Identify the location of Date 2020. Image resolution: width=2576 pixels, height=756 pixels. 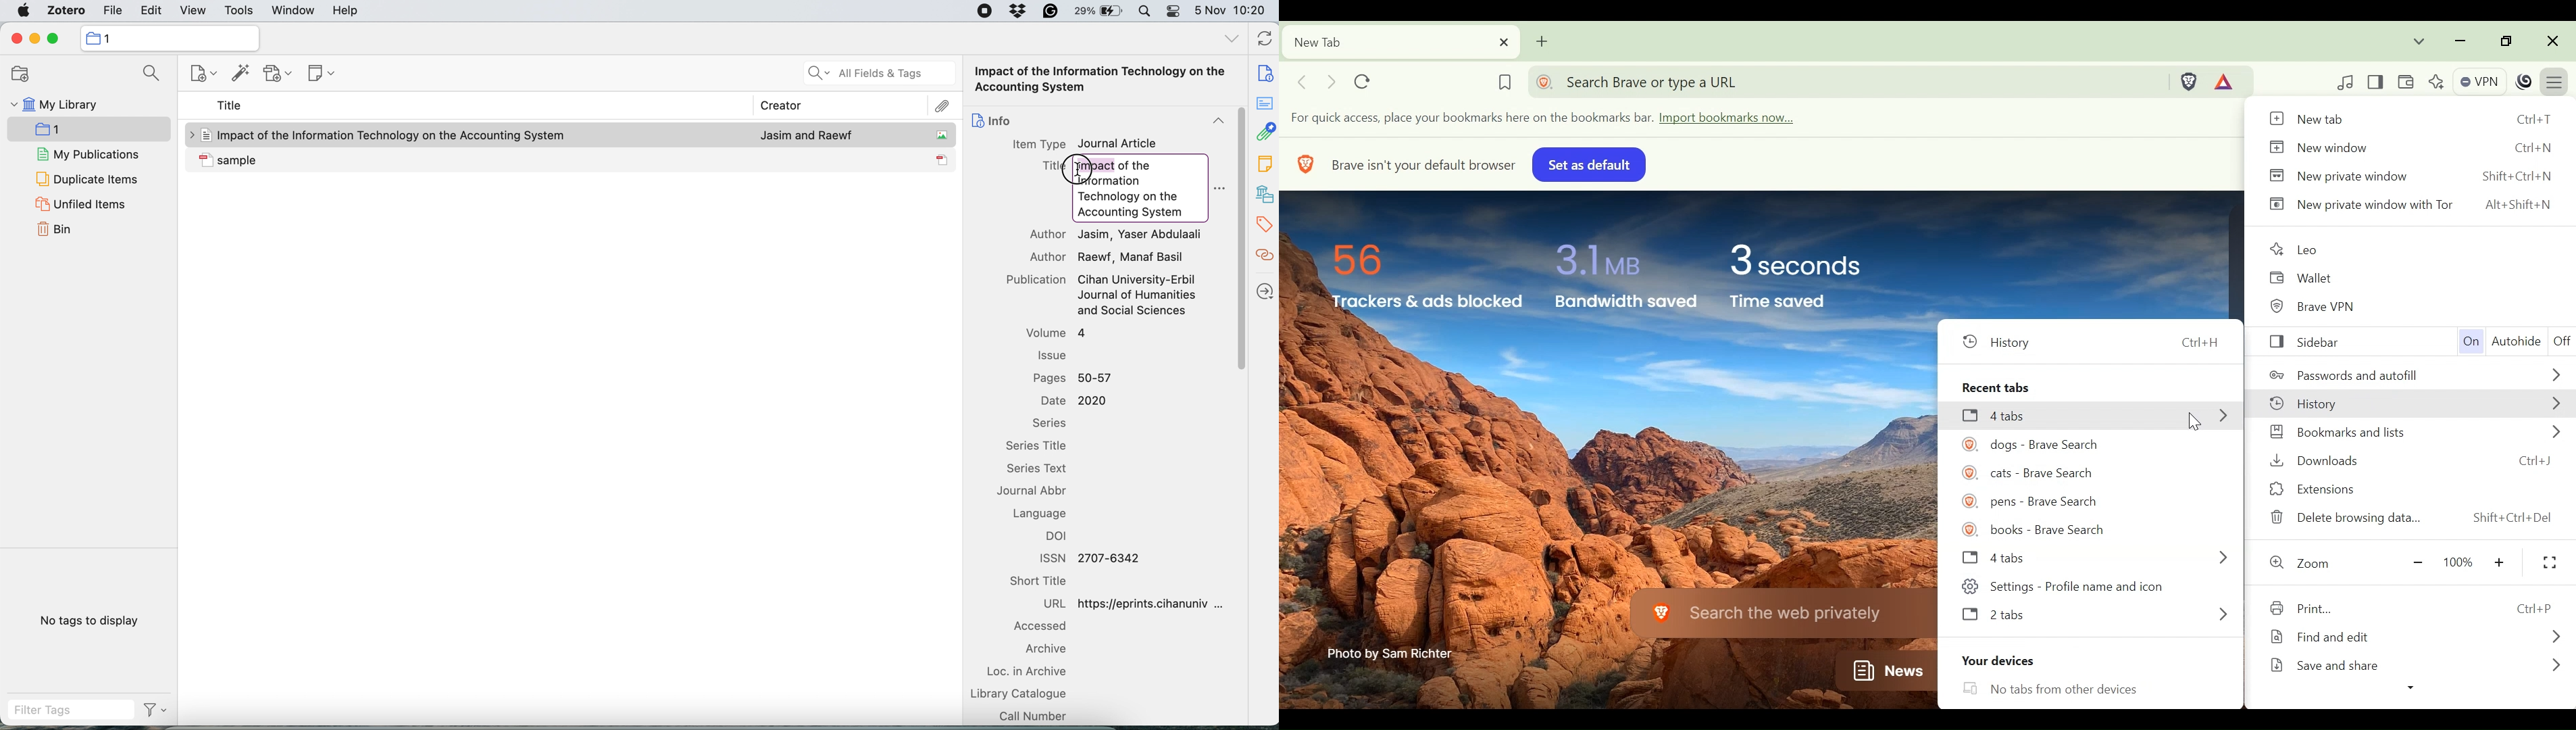
(1079, 401).